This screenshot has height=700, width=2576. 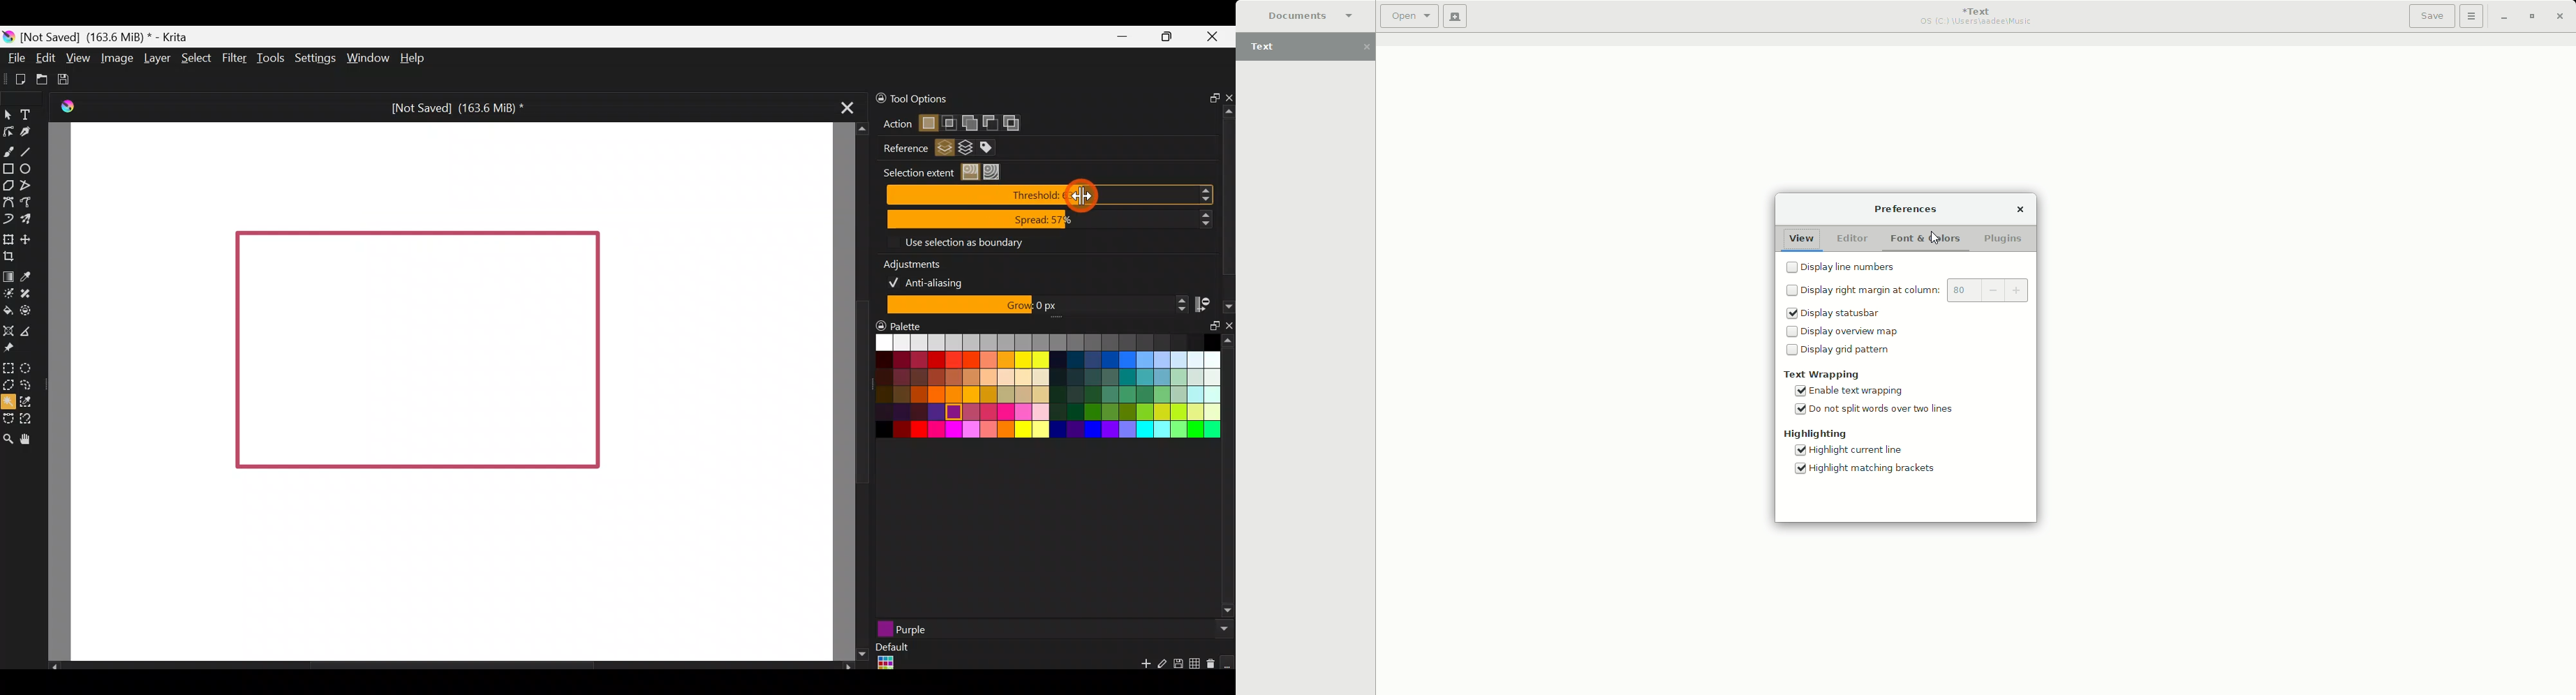 I want to click on Krita Logo, so click(x=68, y=106).